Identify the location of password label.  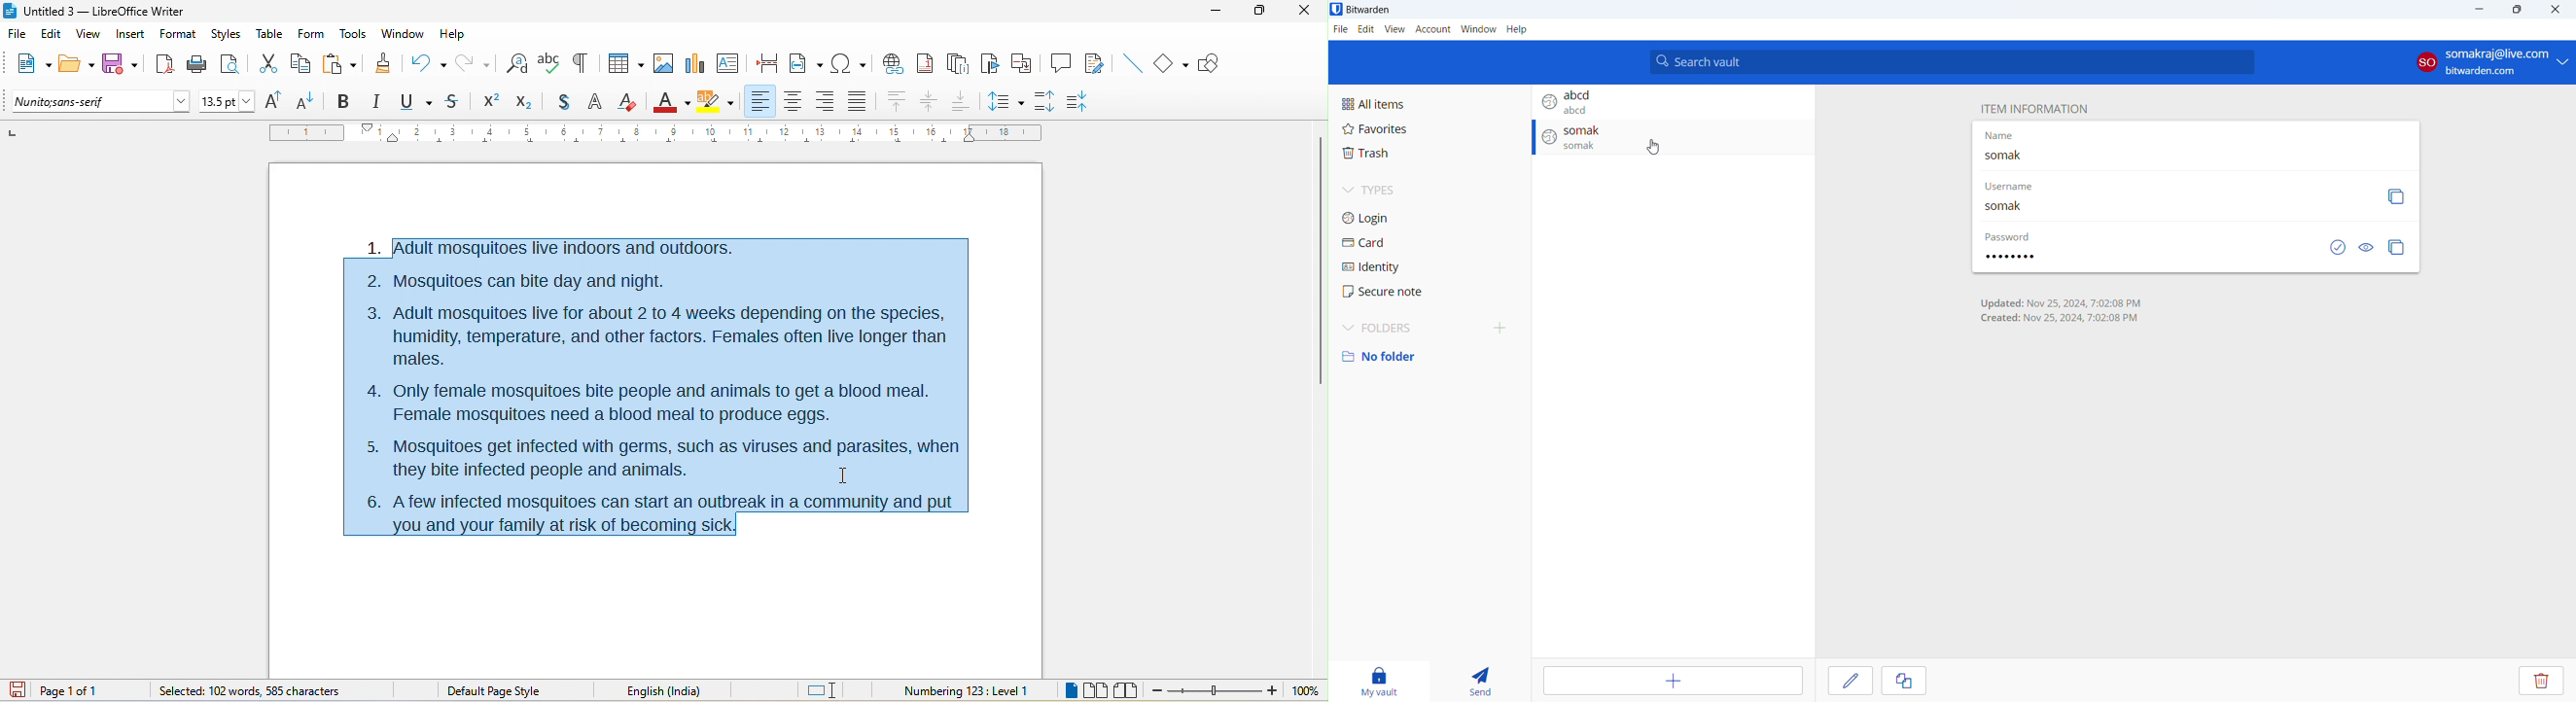
(2008, 237).